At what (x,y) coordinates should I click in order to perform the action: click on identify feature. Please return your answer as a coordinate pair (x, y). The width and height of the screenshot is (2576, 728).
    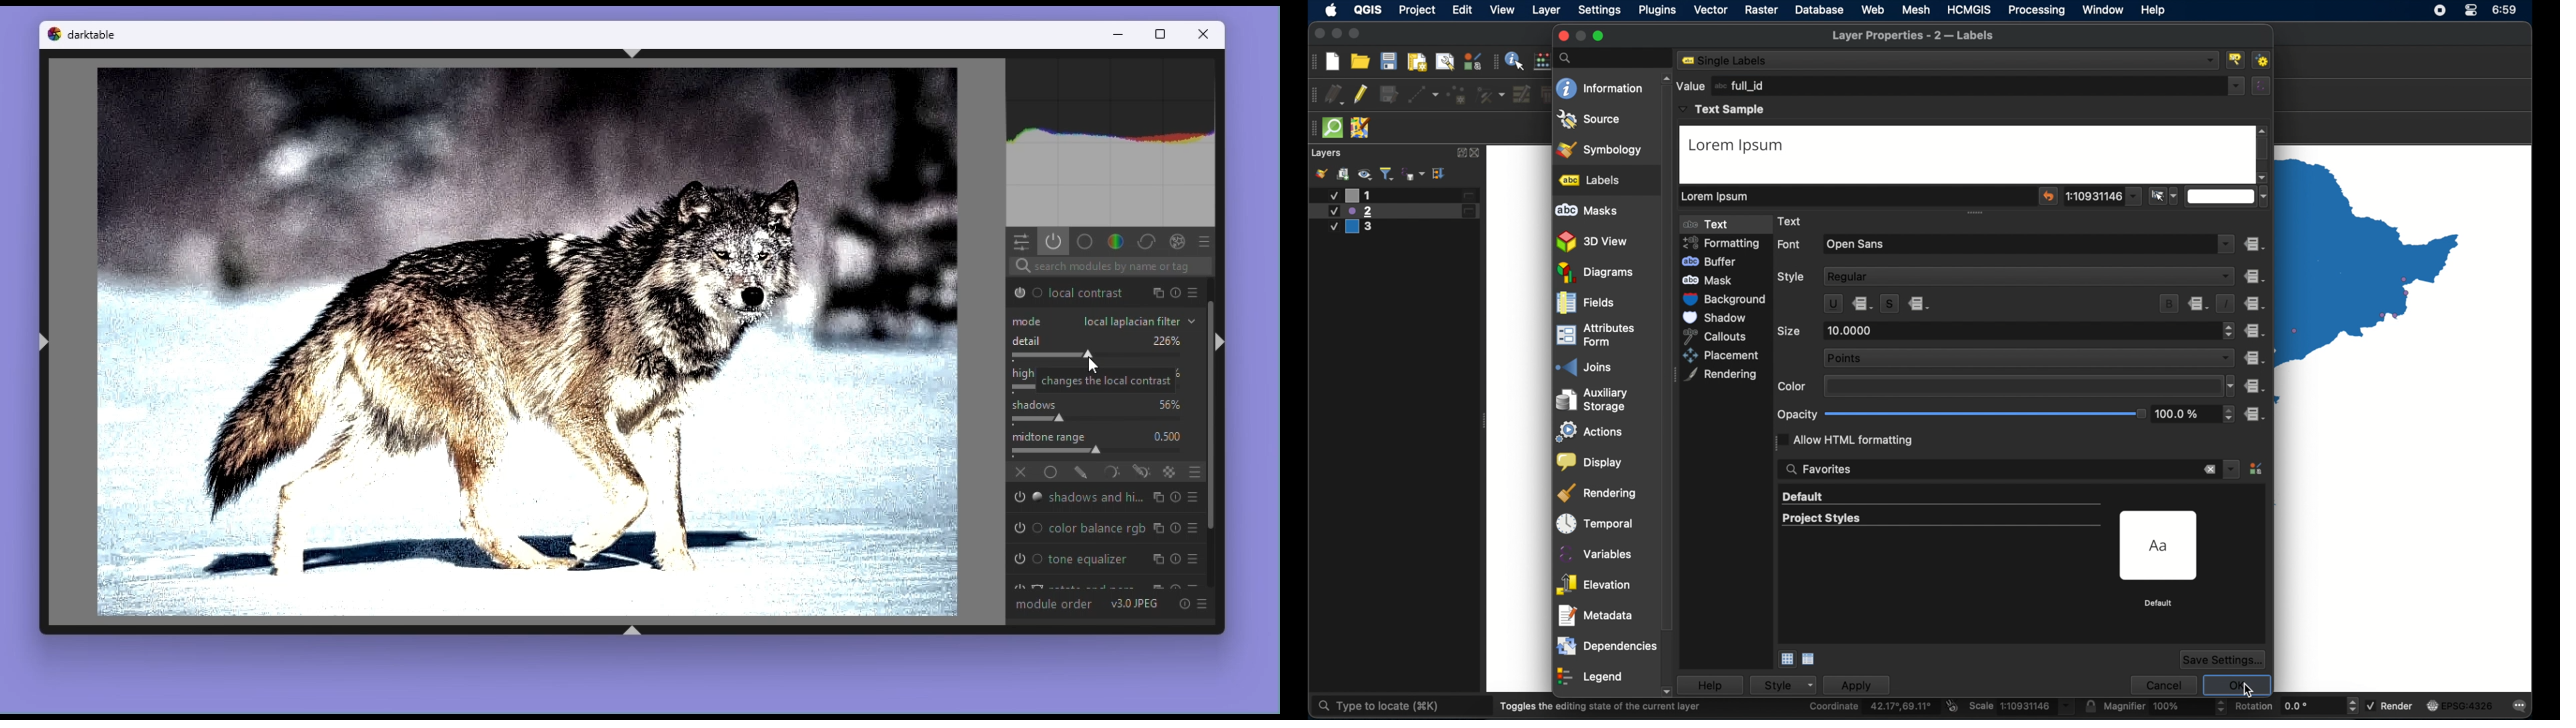
    Looking at the image, I should click on (1516, 60).